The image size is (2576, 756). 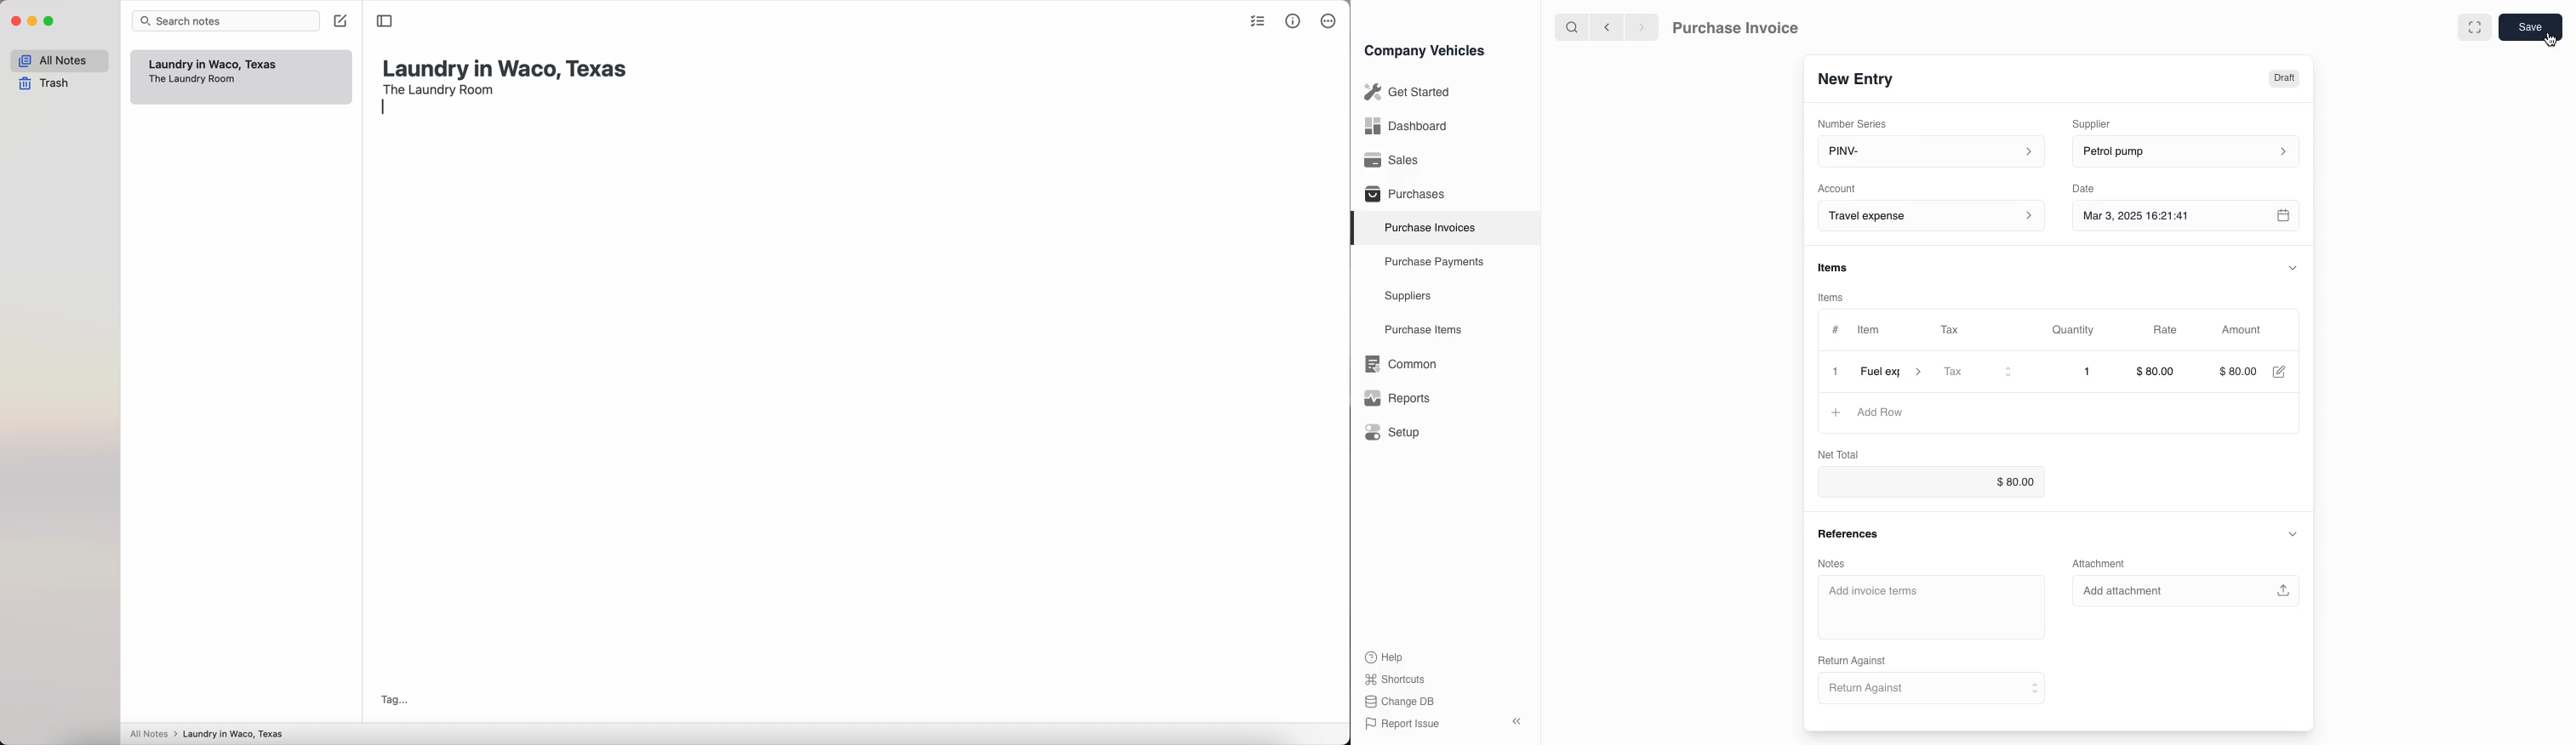 What do you see at coordinates (1747, 26) in the screenshot?
I see `Purchase Invoice` at bounding box center [1747, 26].